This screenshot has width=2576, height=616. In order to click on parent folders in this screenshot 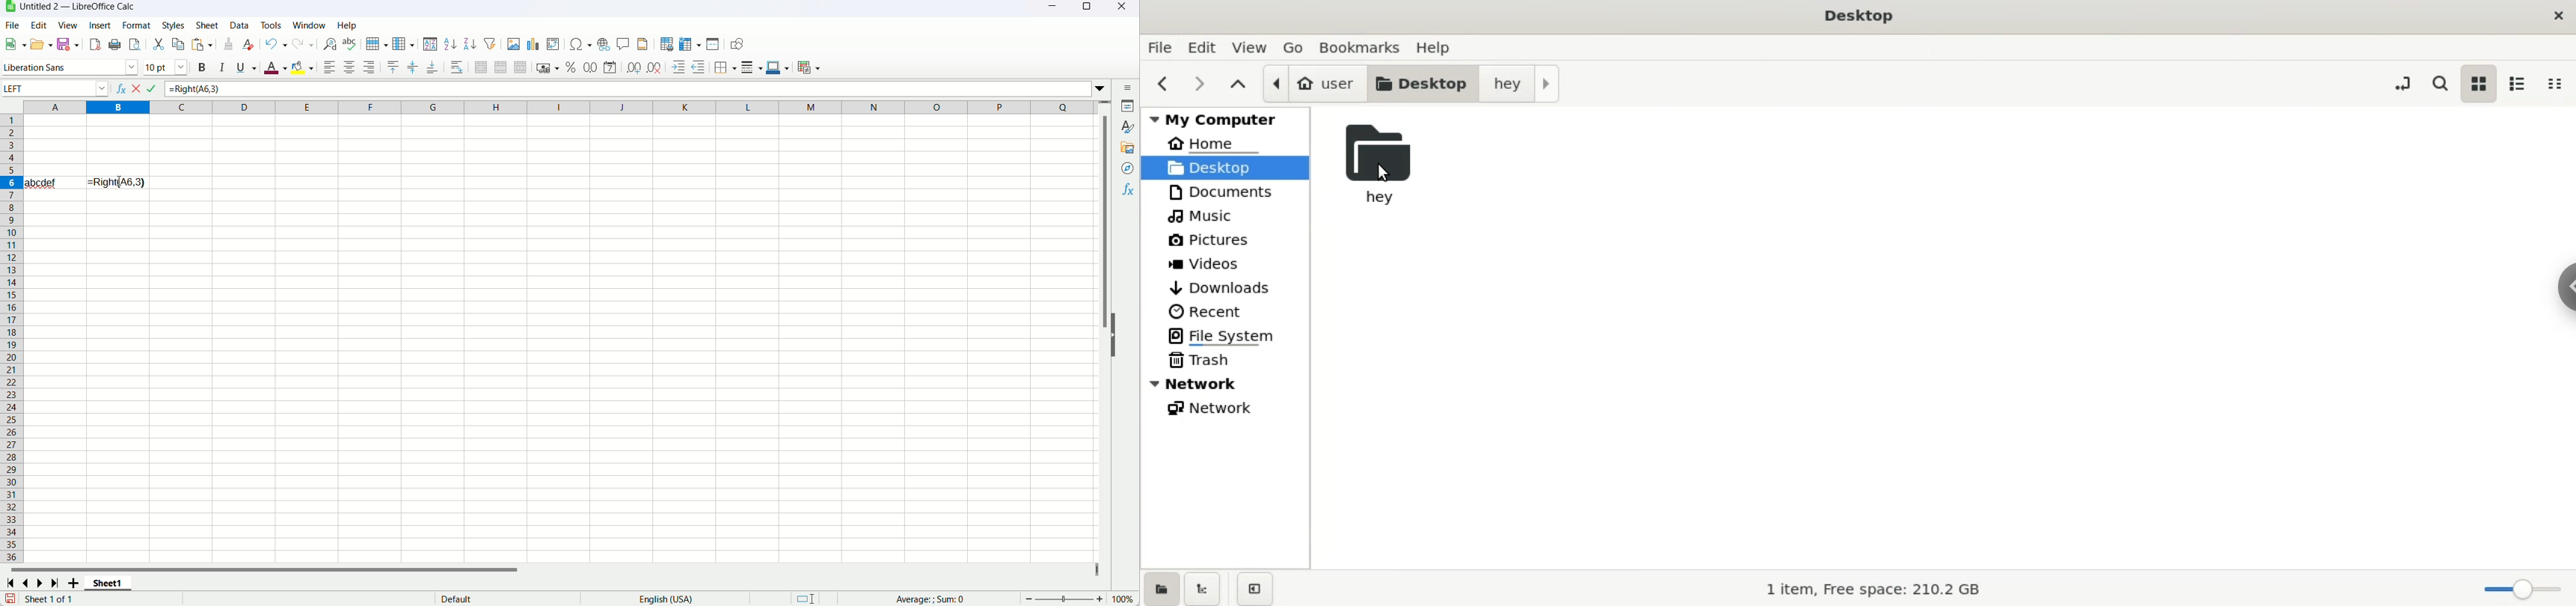, I will do `click(1239, 82)`.